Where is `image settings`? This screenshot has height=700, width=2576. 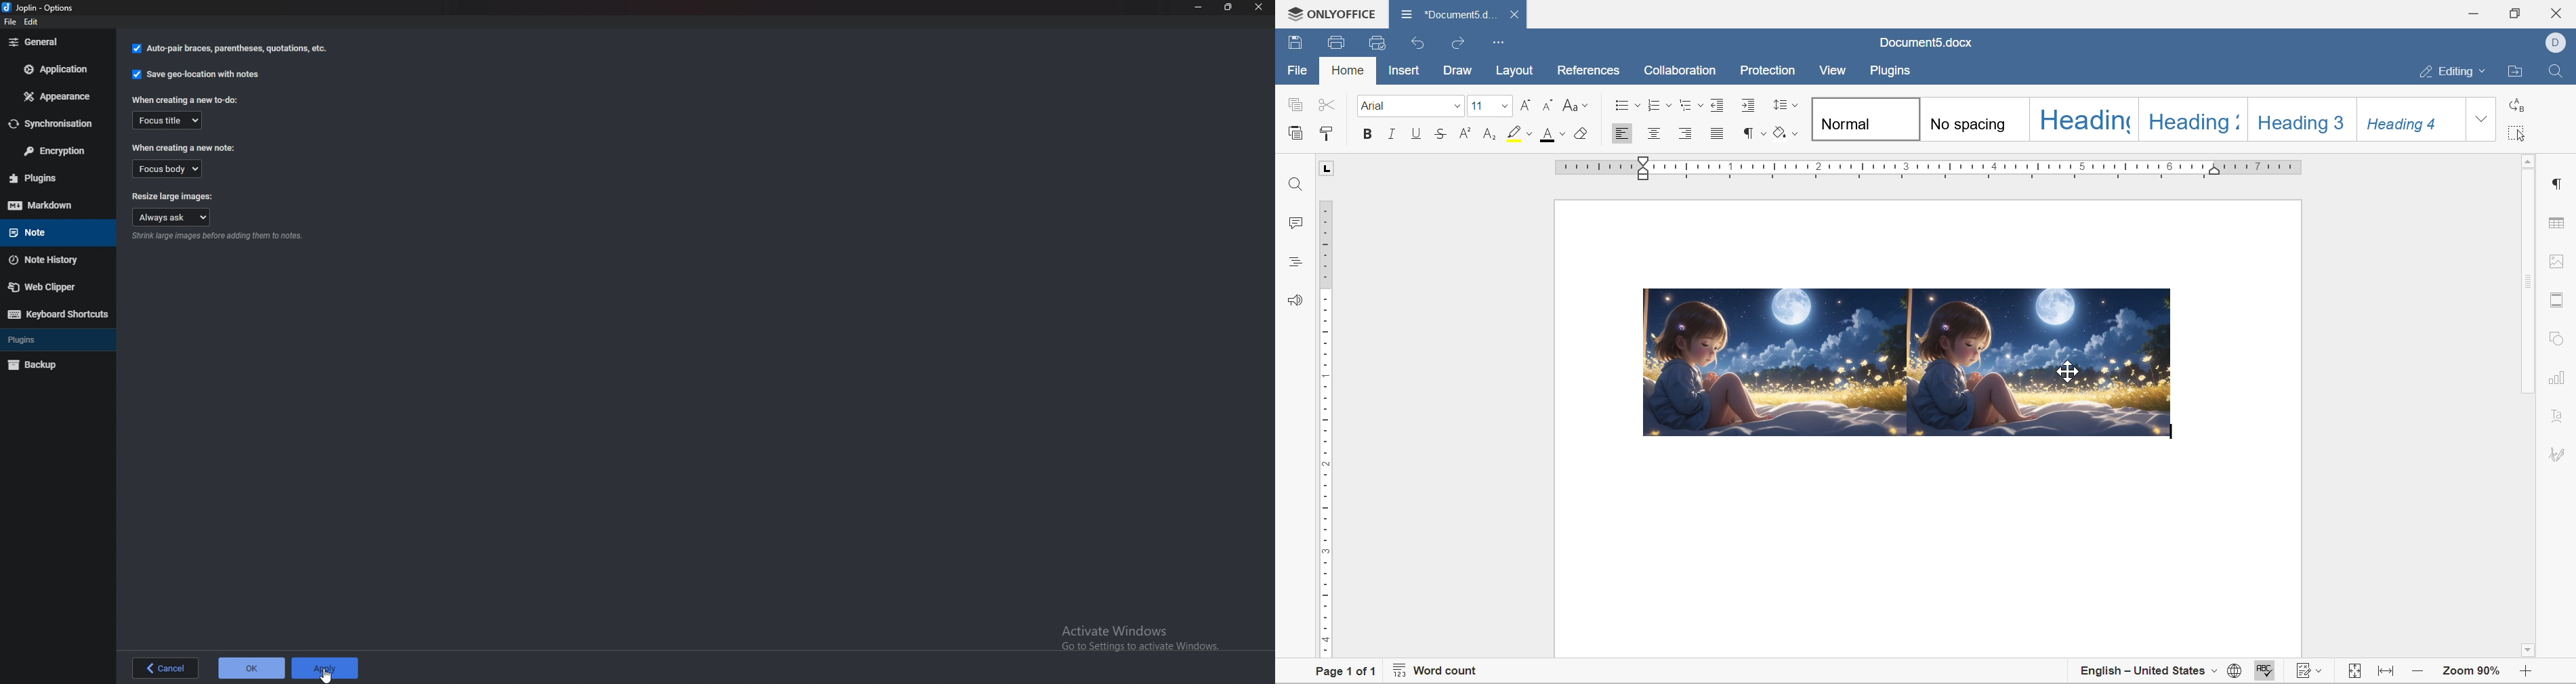
image settings is located at coordinates (2558, 261).